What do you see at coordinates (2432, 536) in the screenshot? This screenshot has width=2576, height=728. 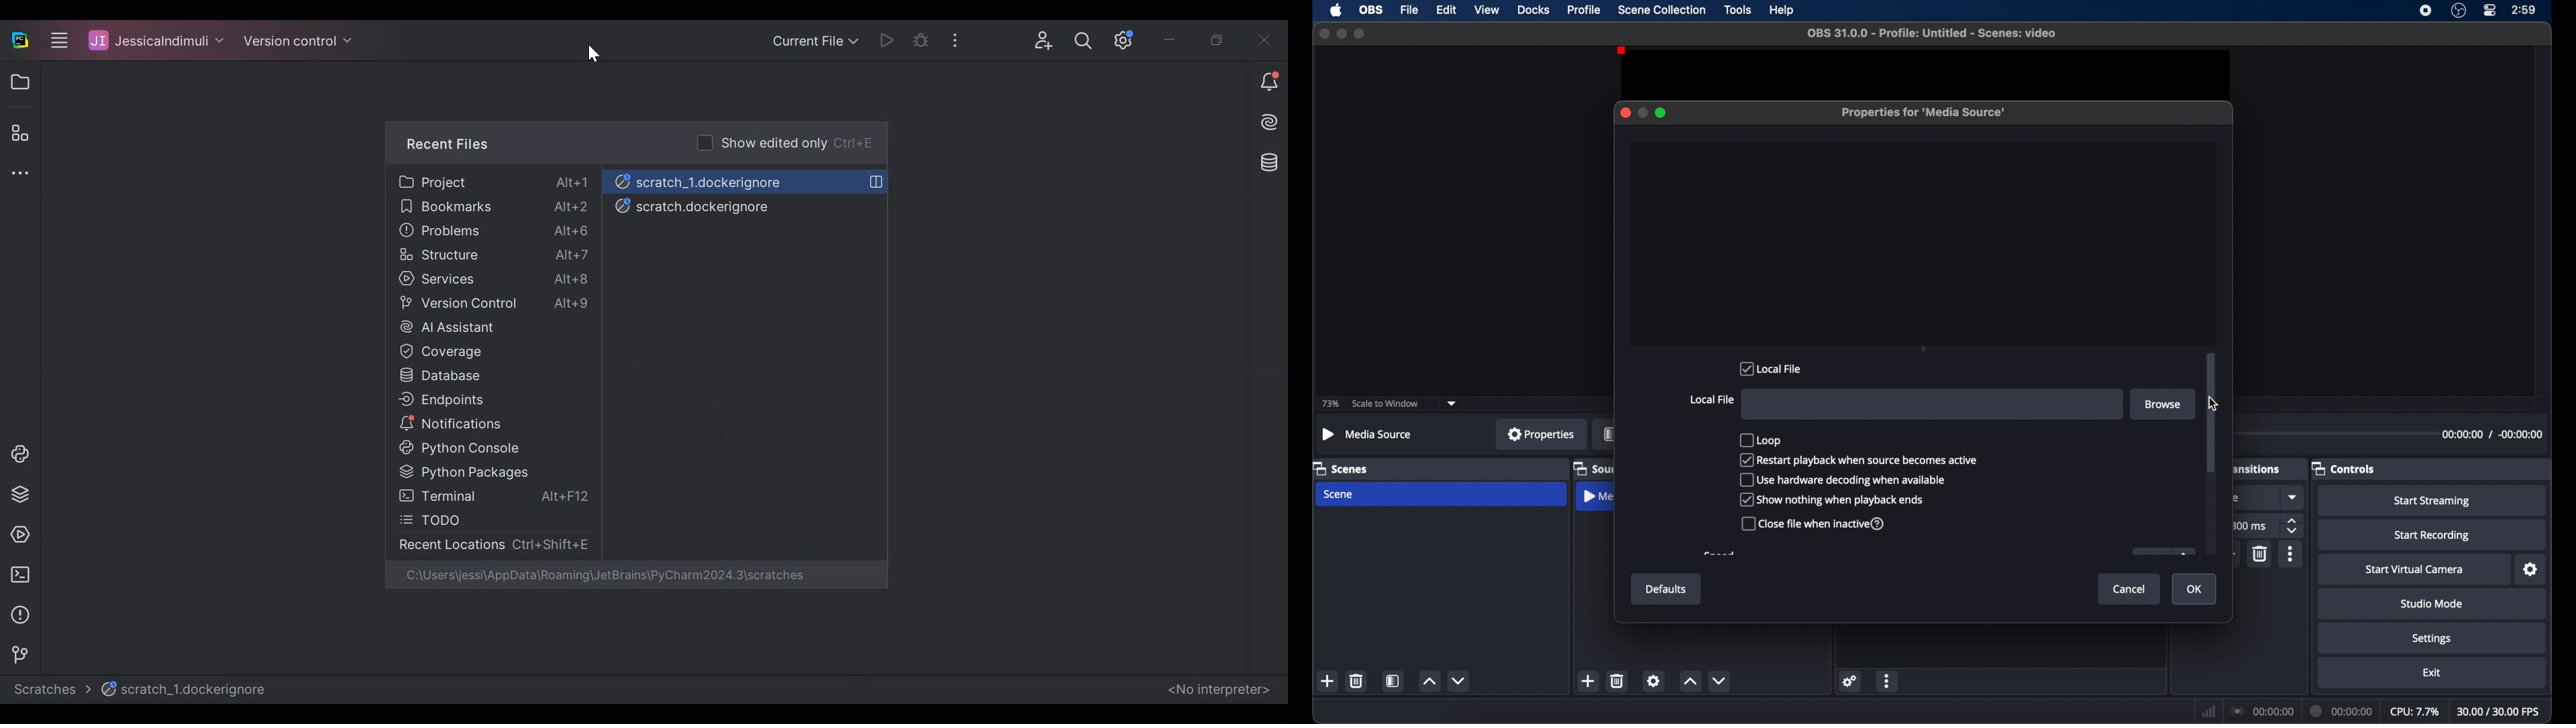 I see `start recording` at bounding box center [2432, 536].